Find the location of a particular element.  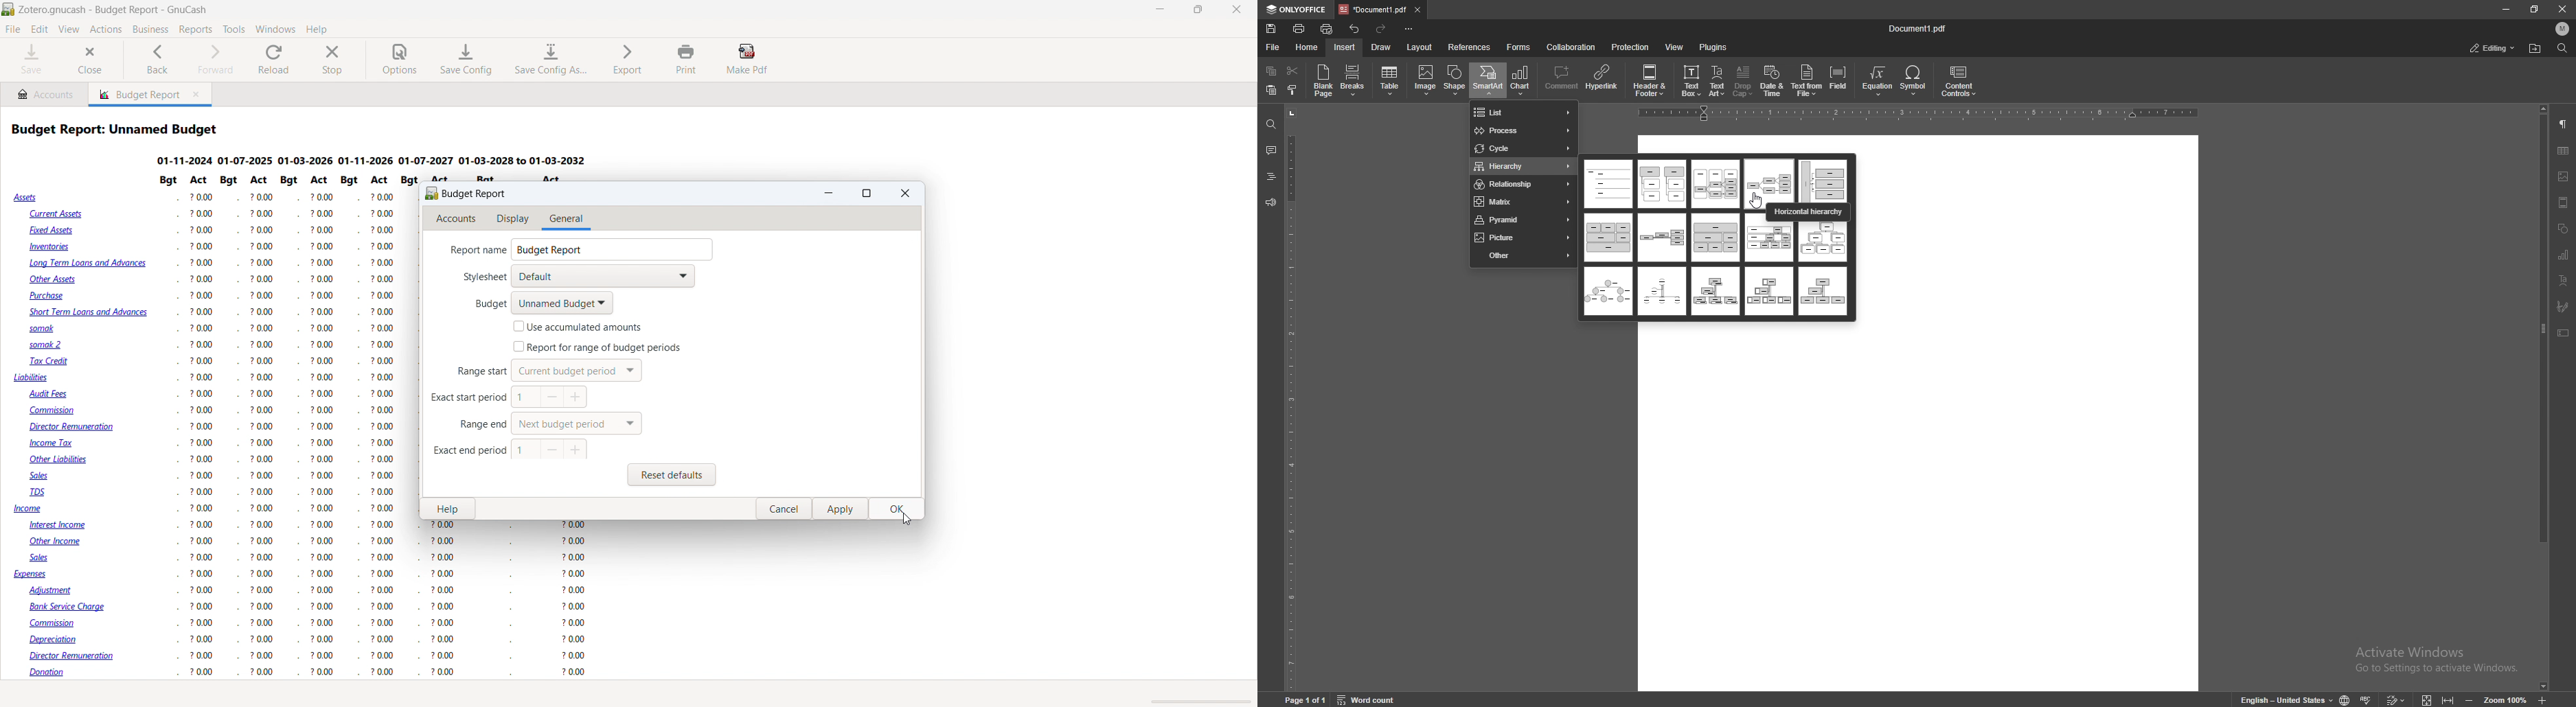

Commission is located at coordinates (55, 411).